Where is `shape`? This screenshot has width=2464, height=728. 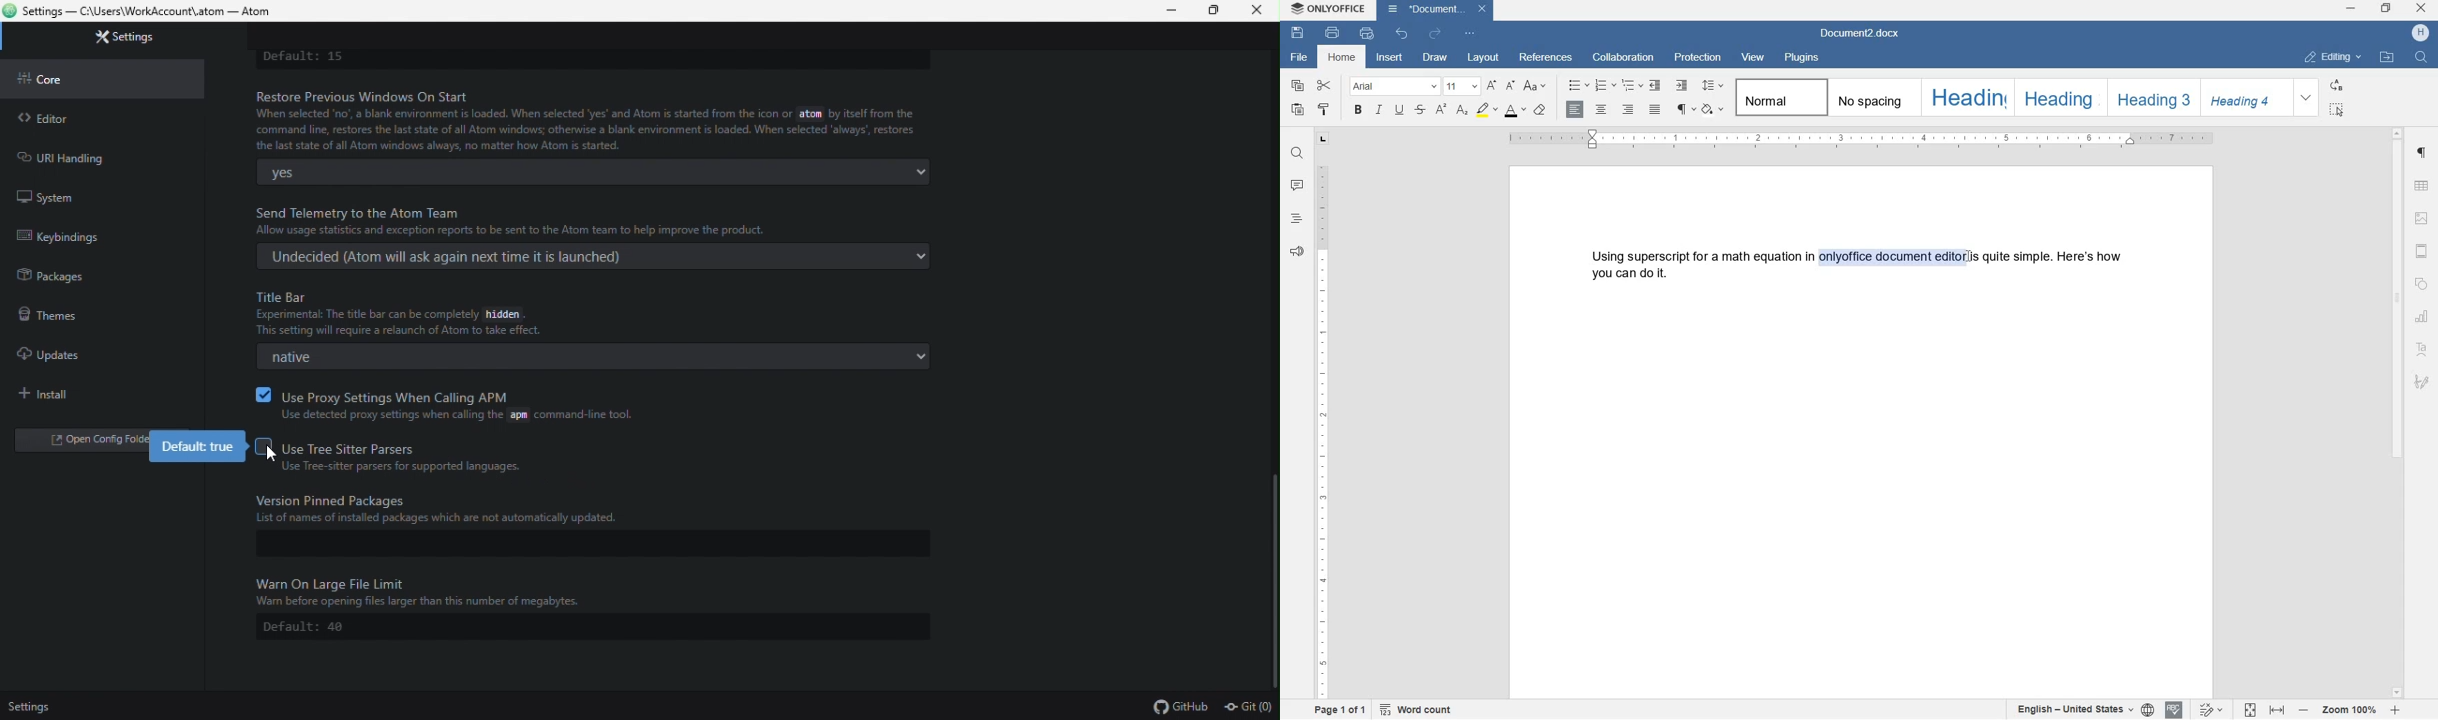 shape is located at coordinates (2421, 286).